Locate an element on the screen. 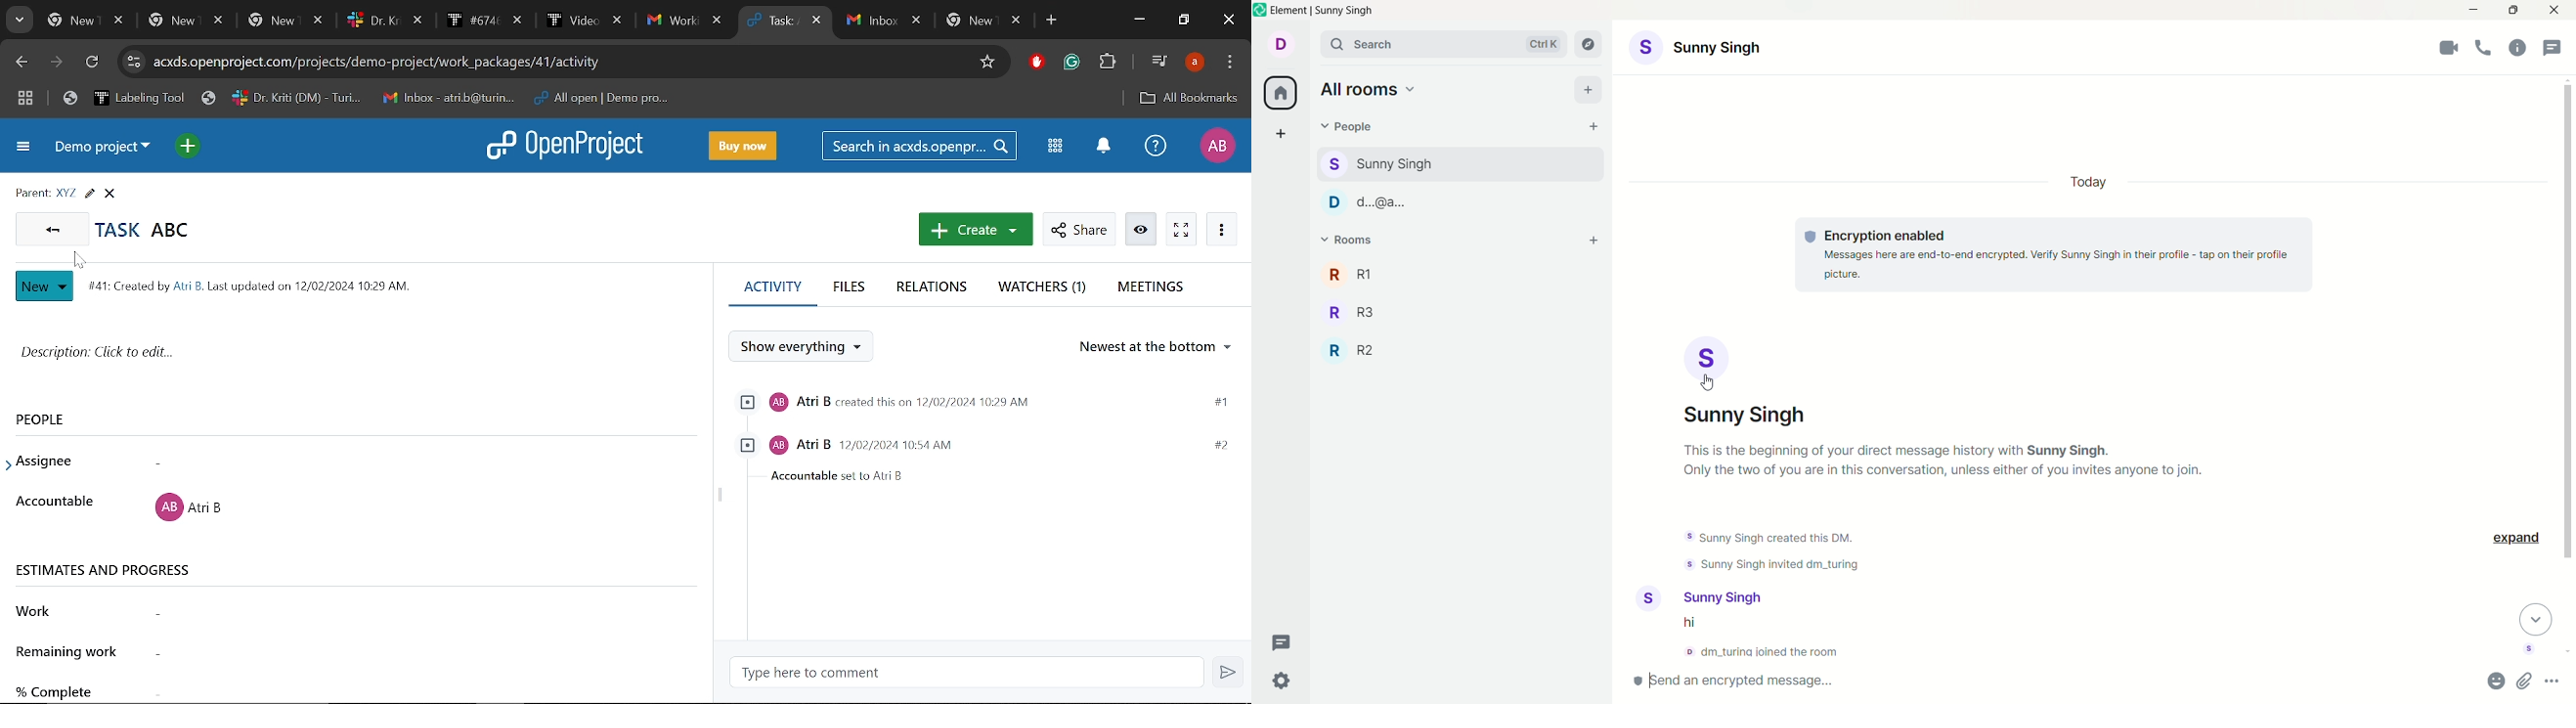 The width and height of the screenshot is (2576, 728). Move down is located at coordinates (2537, 618).